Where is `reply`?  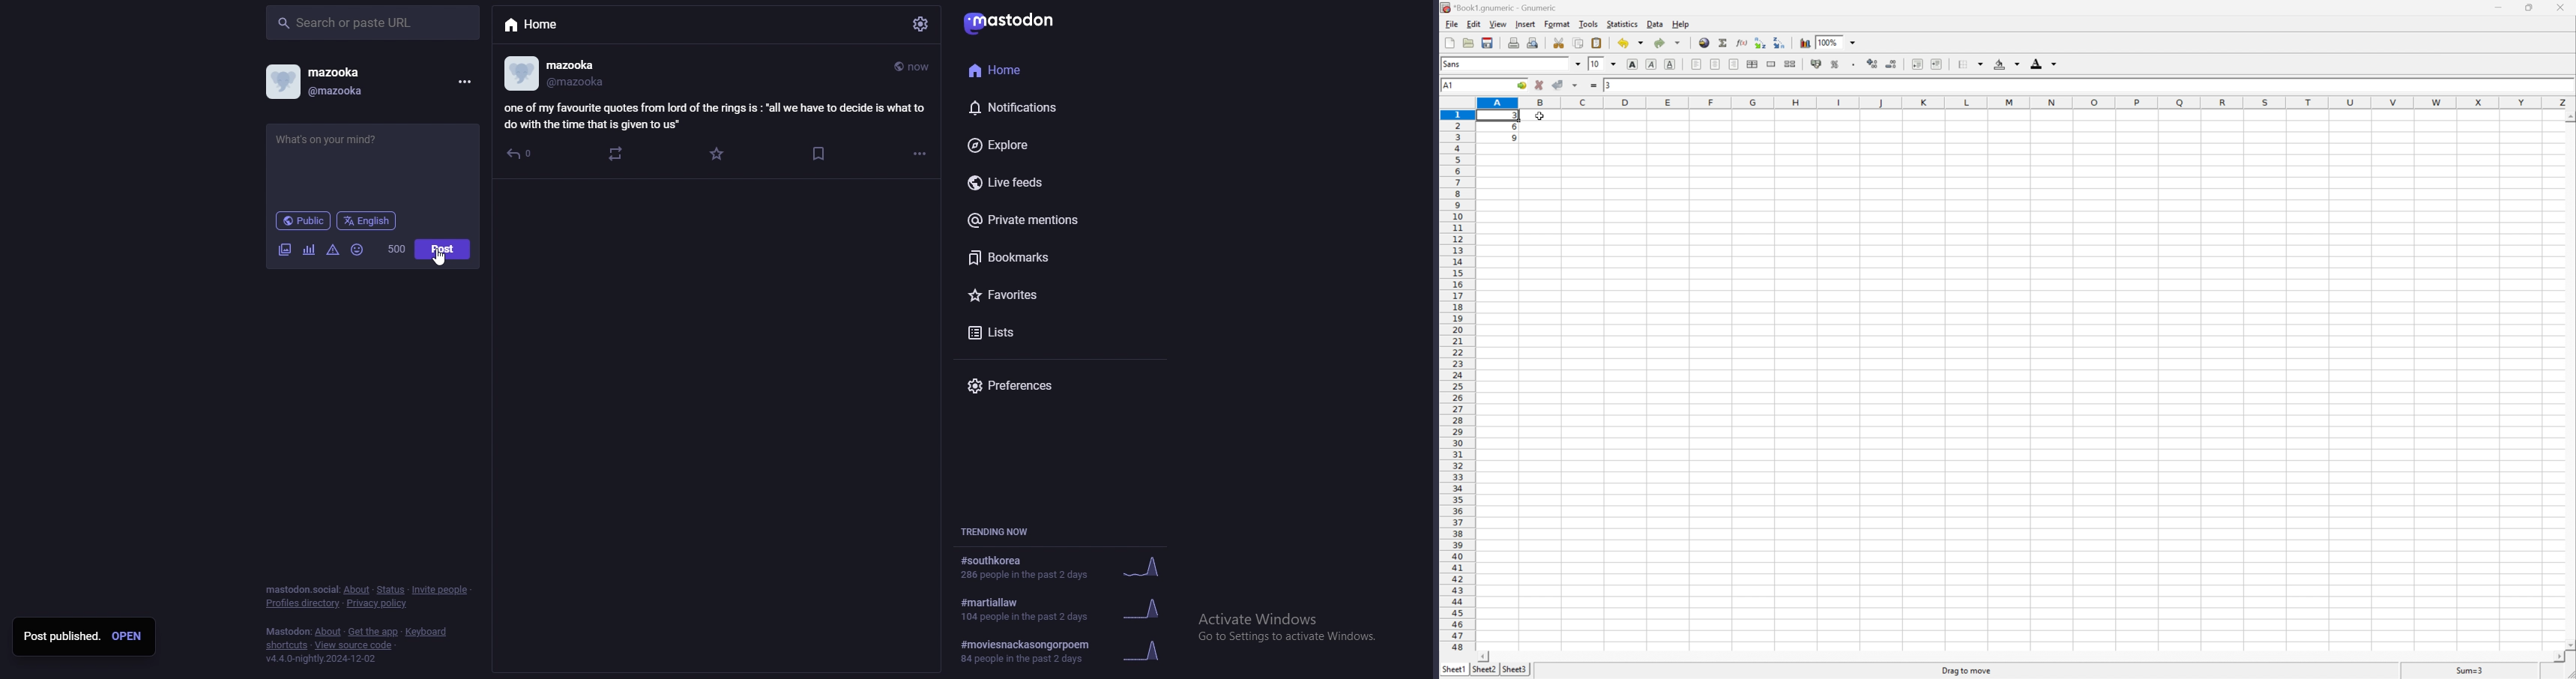 reply is located at coordinates (522, 154).